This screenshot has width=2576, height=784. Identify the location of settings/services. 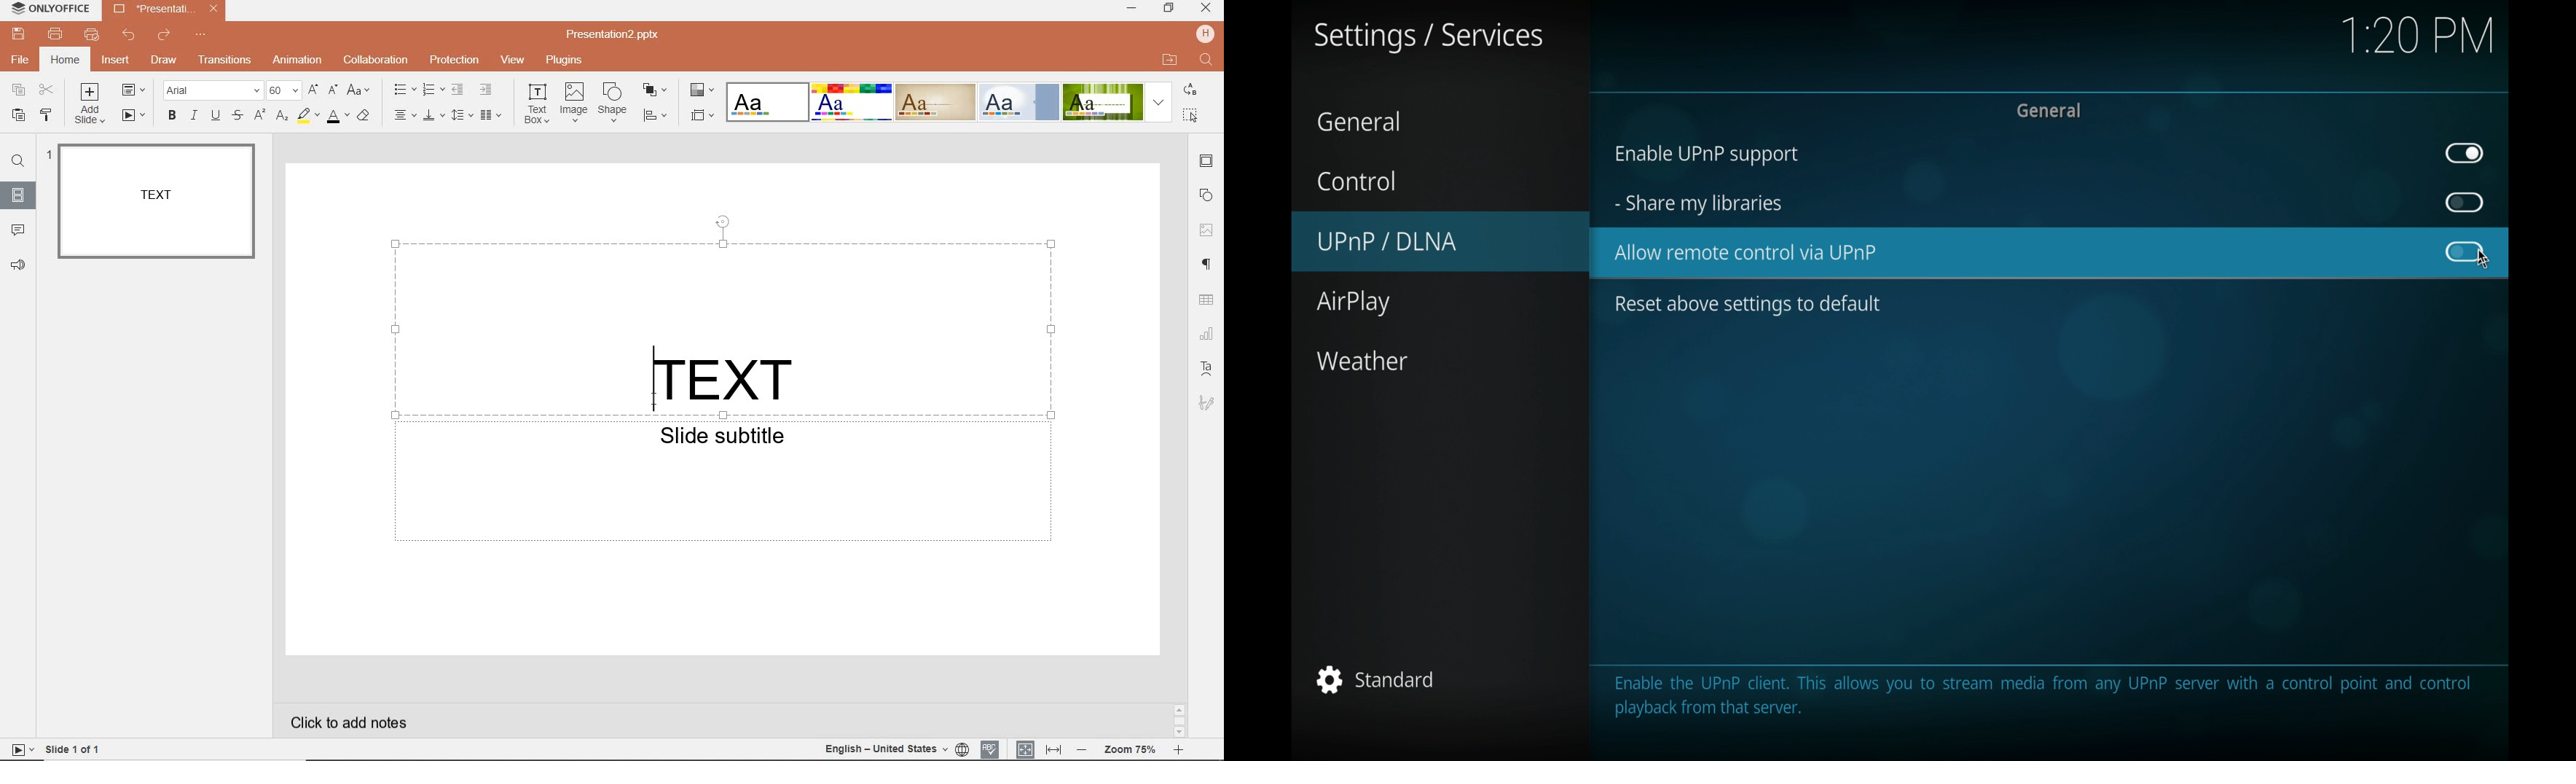
(1427, 37).